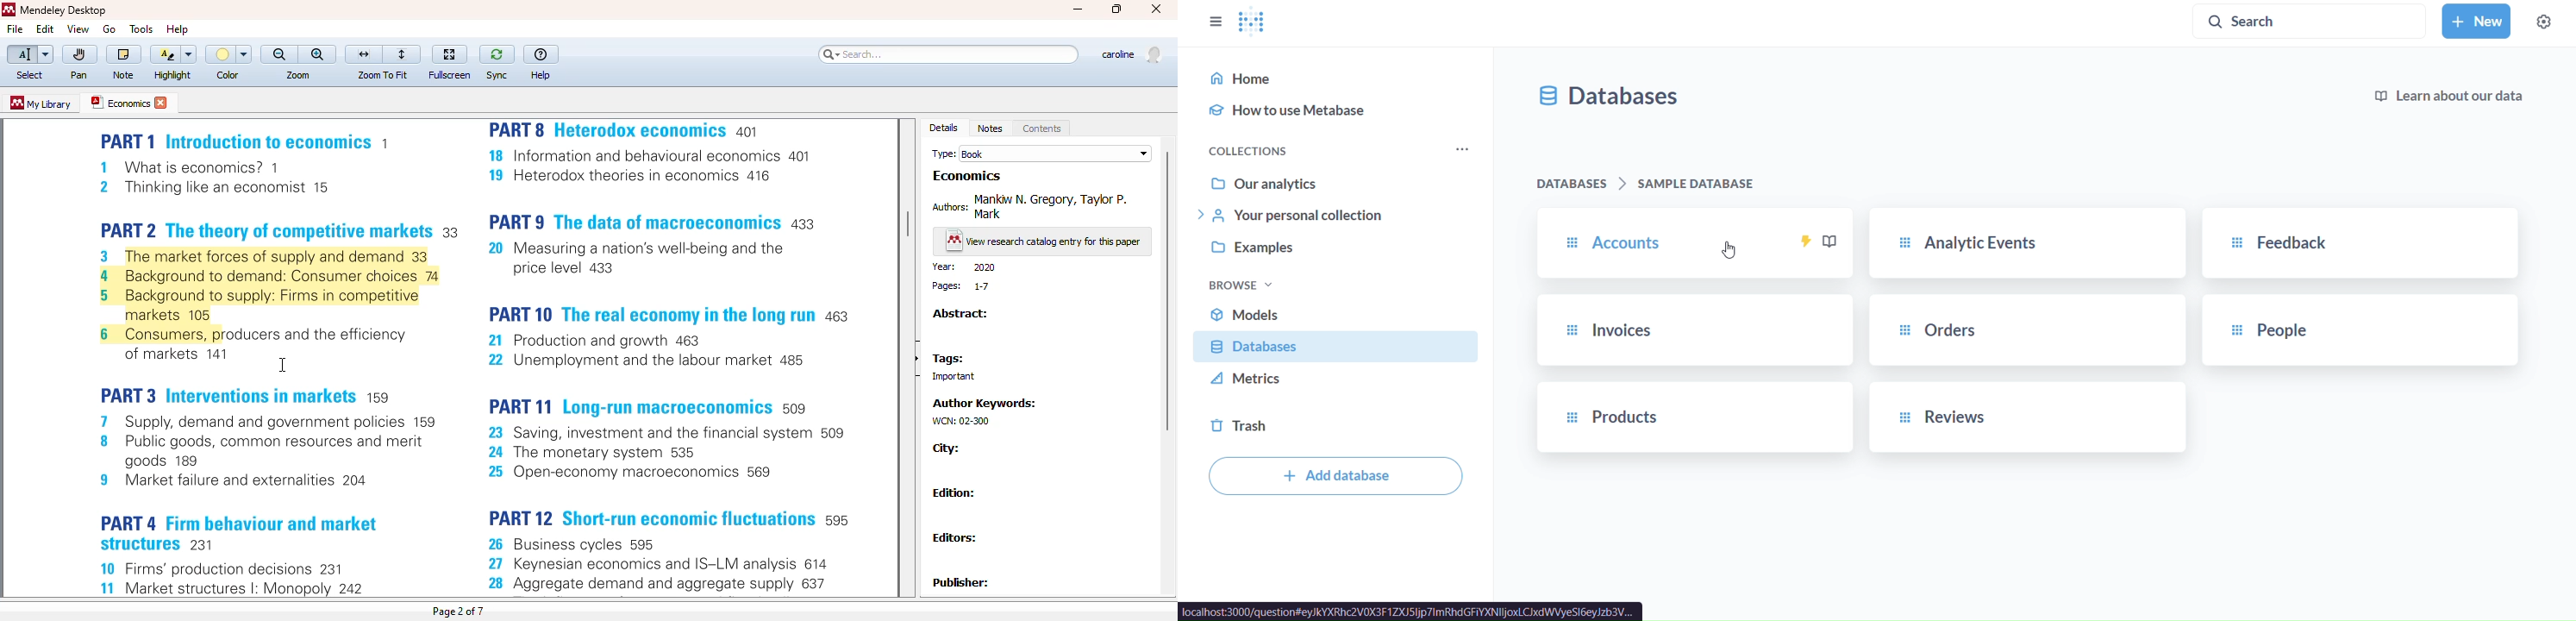  What do you see at coordinates (279, 54) in the screenshot?
I see `zoom out` at bounding box center [279, 54].